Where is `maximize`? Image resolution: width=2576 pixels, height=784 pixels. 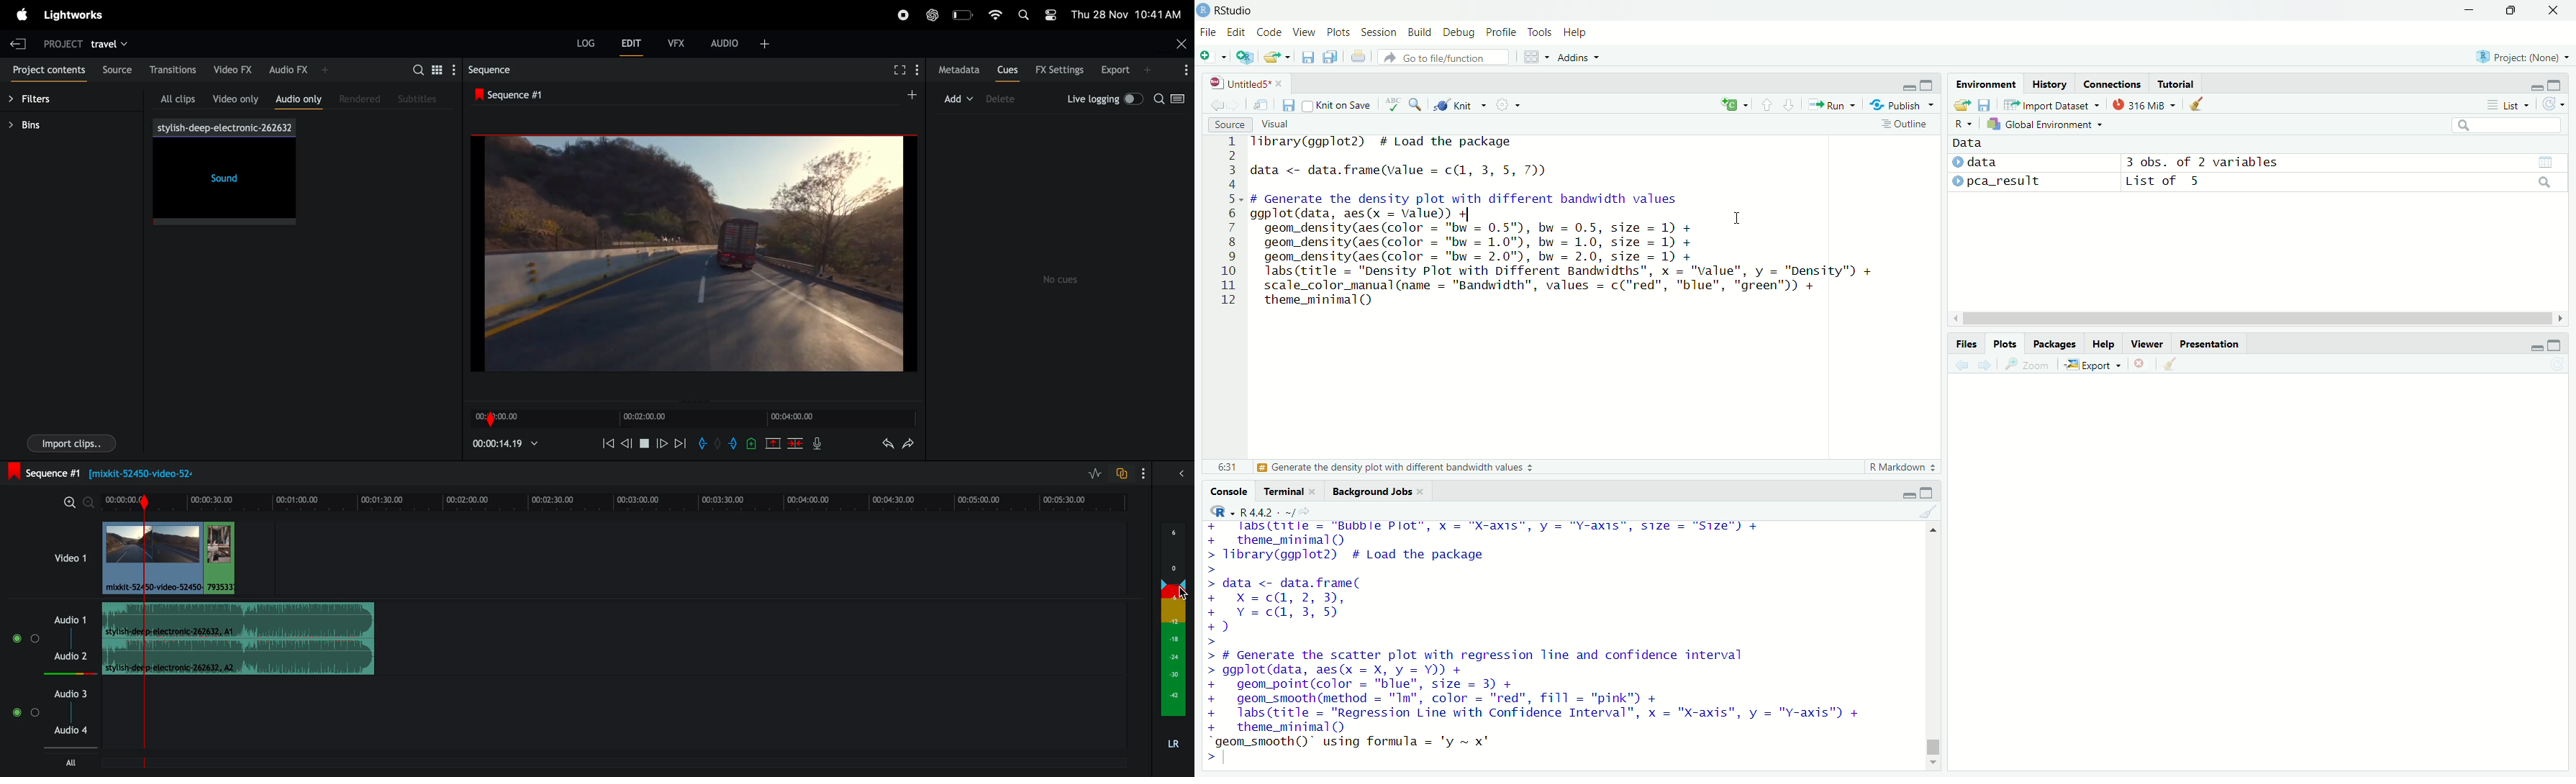 maximize is located at coordinates (1928, 84).